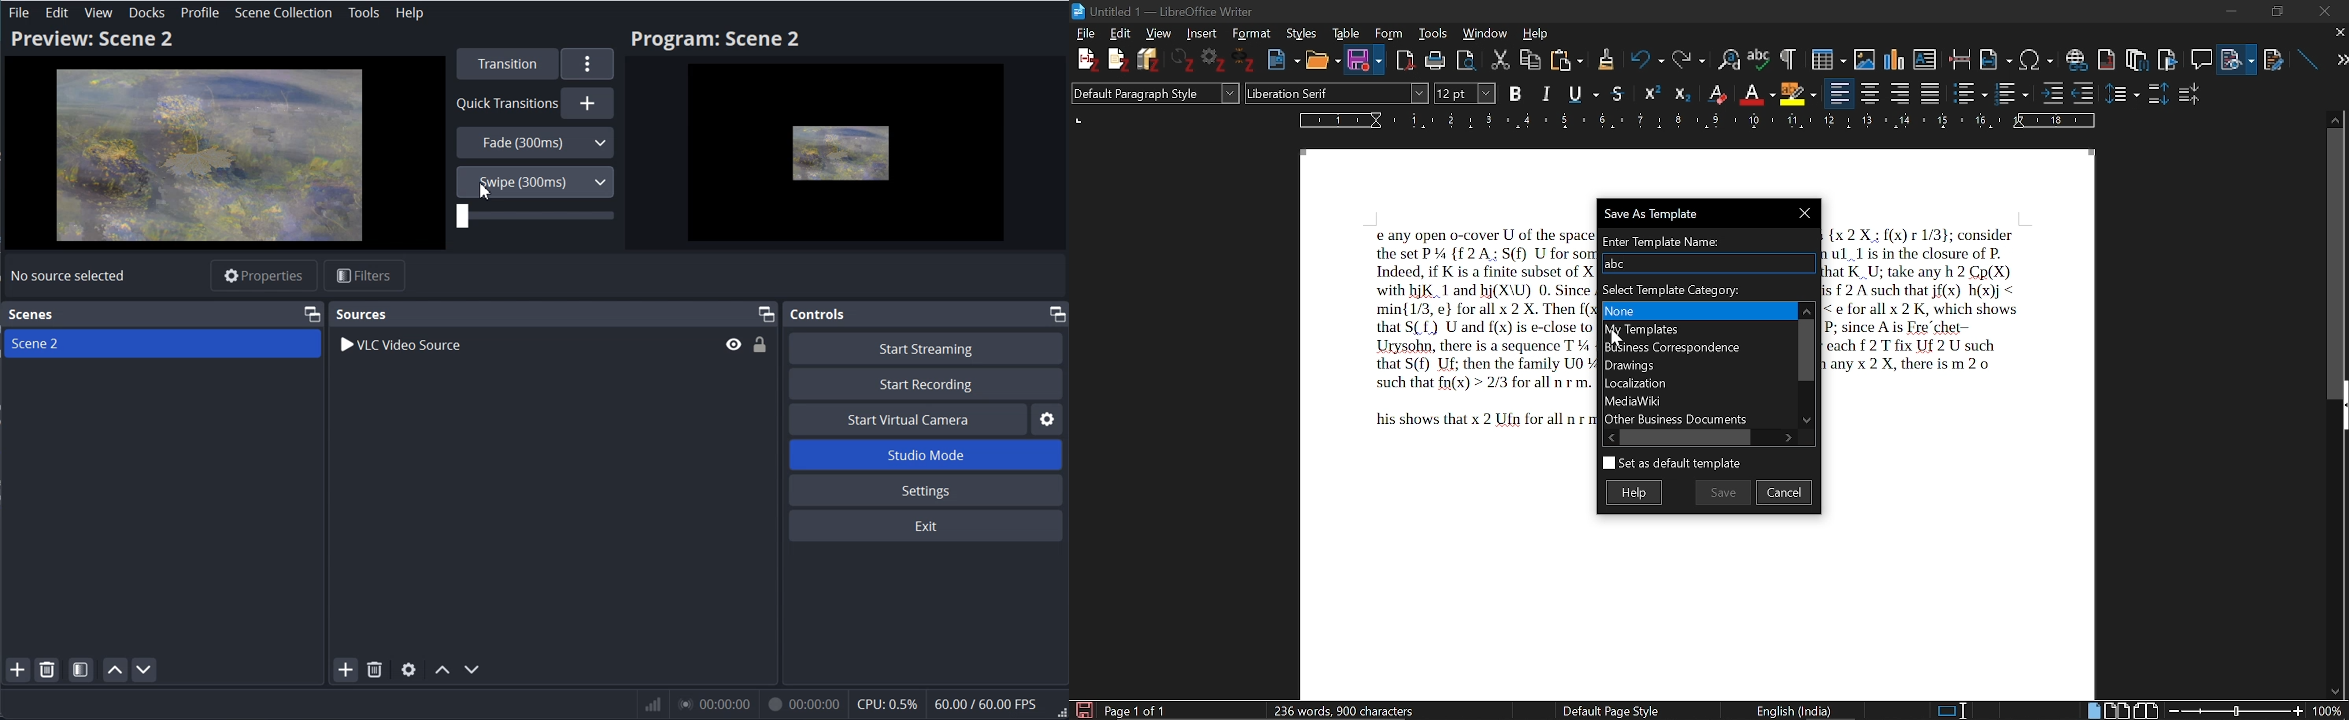  Describe the element at coordinates (852, 703) in the screenshot. I see `Numeric Result` at that location.